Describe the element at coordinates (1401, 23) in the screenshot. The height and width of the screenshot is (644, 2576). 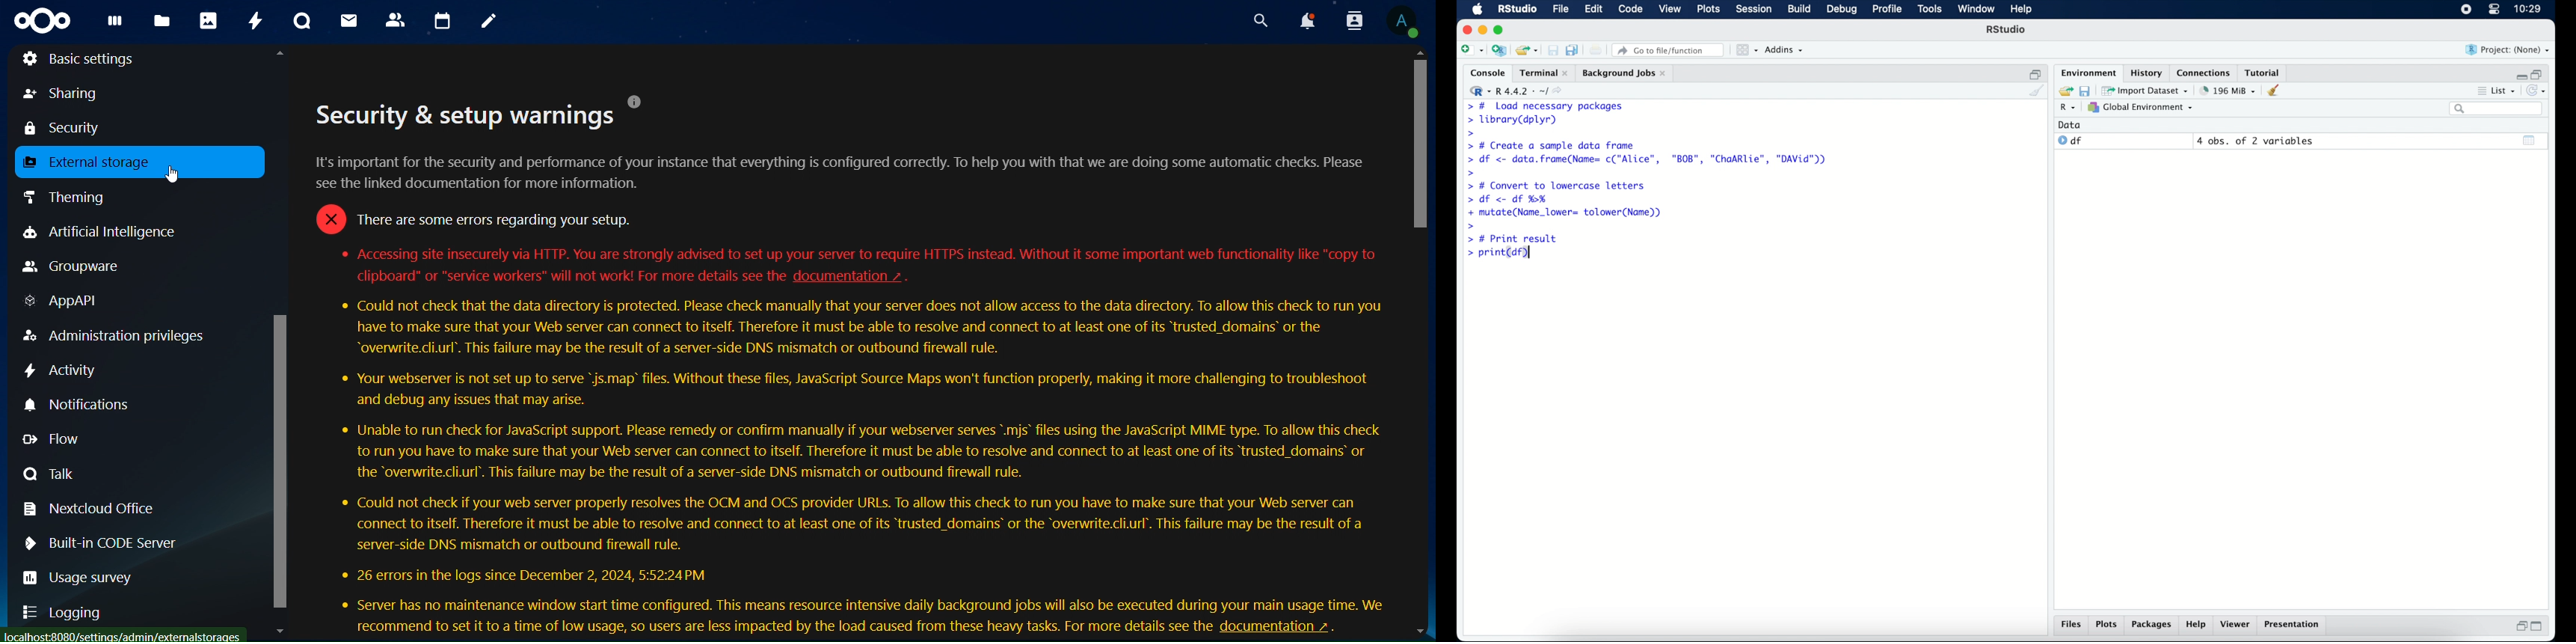
I see `view profile` at that location.